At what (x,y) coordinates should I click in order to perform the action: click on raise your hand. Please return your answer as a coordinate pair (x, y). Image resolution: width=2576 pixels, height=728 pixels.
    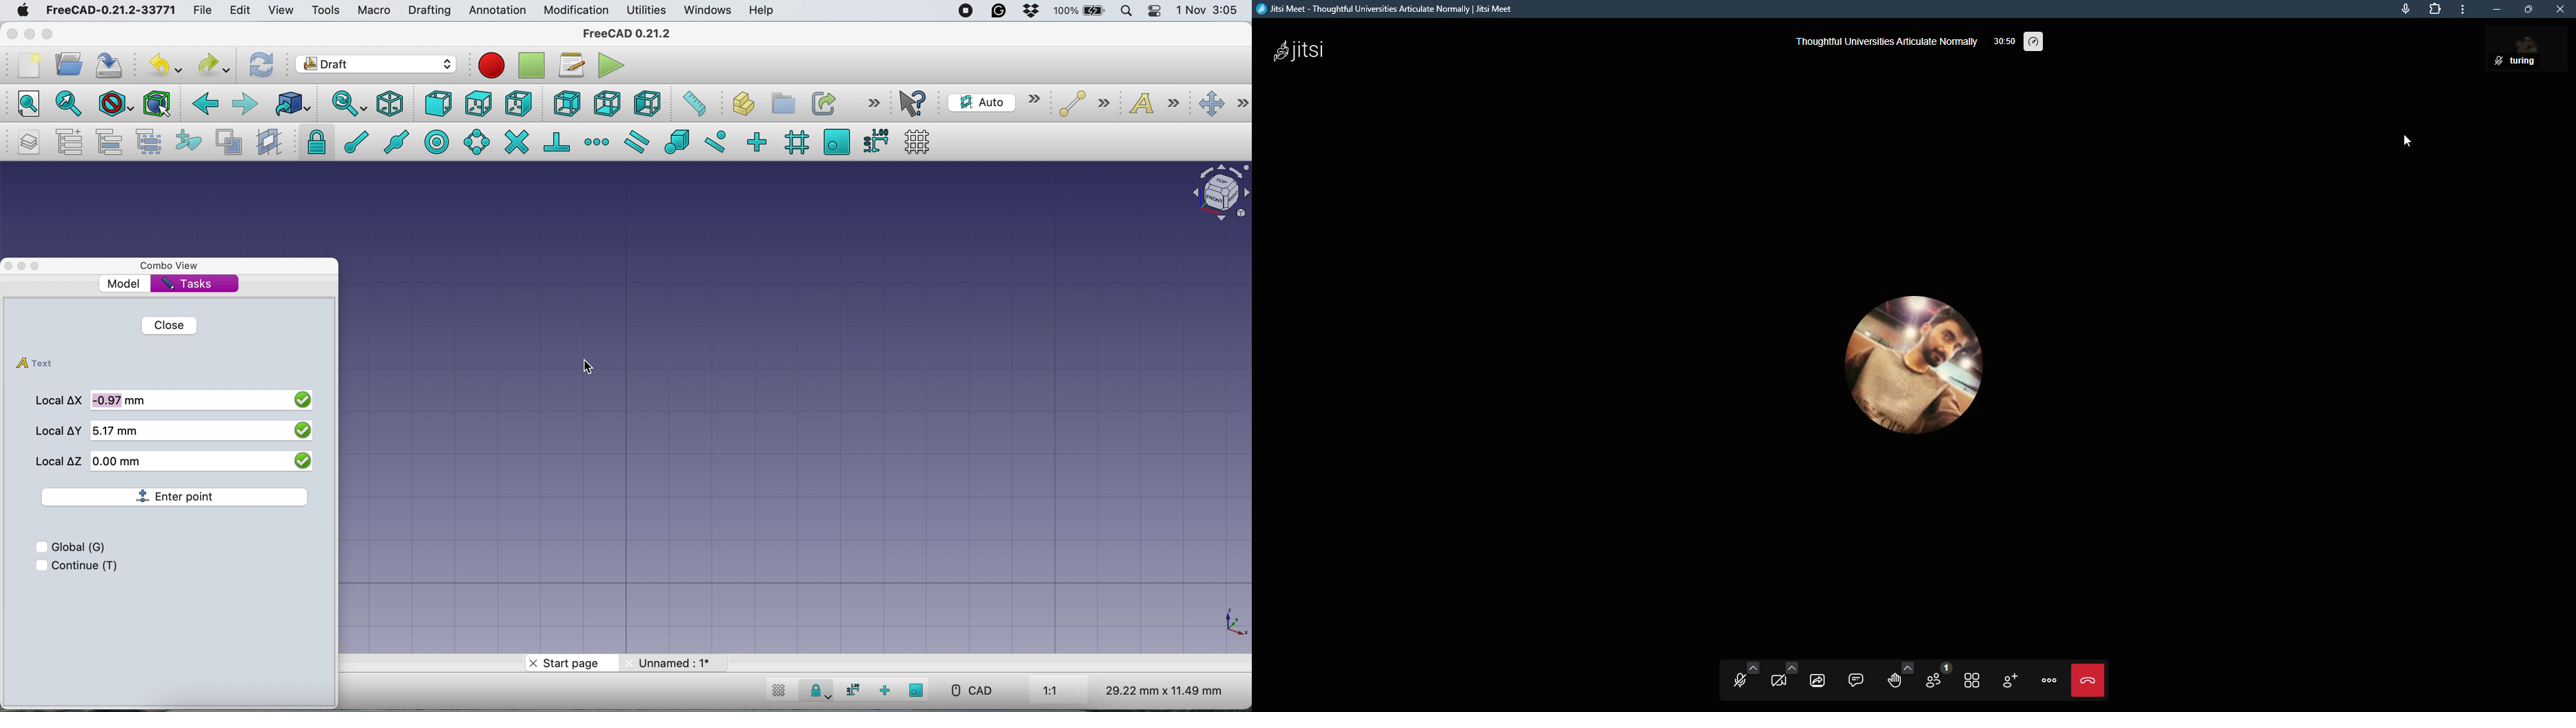
    Looking at the image, I should click on (1895, 676).